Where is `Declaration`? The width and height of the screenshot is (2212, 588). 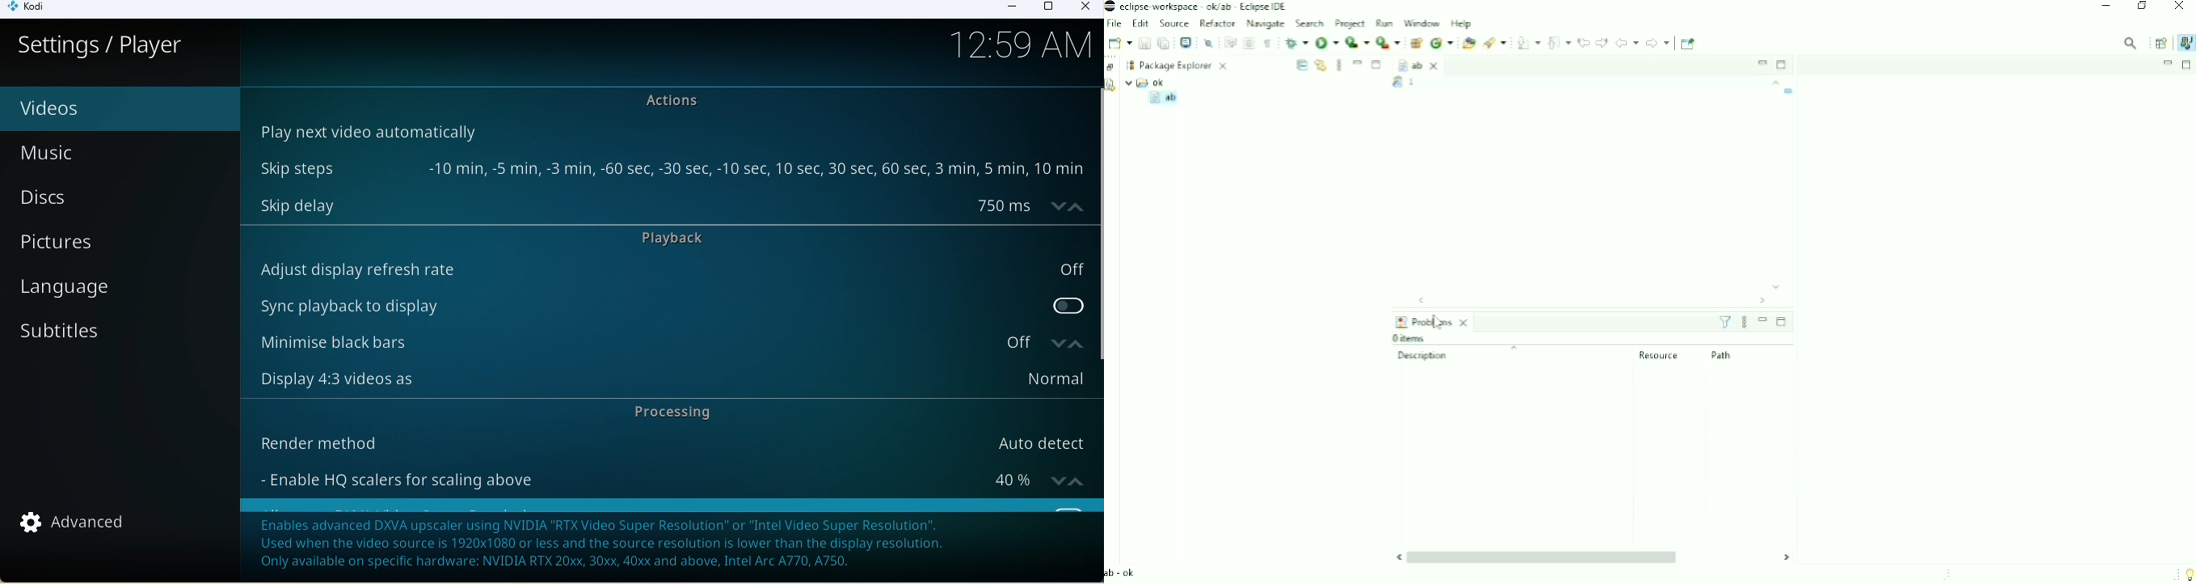 Declaration is located at coordinates (1113, 87).